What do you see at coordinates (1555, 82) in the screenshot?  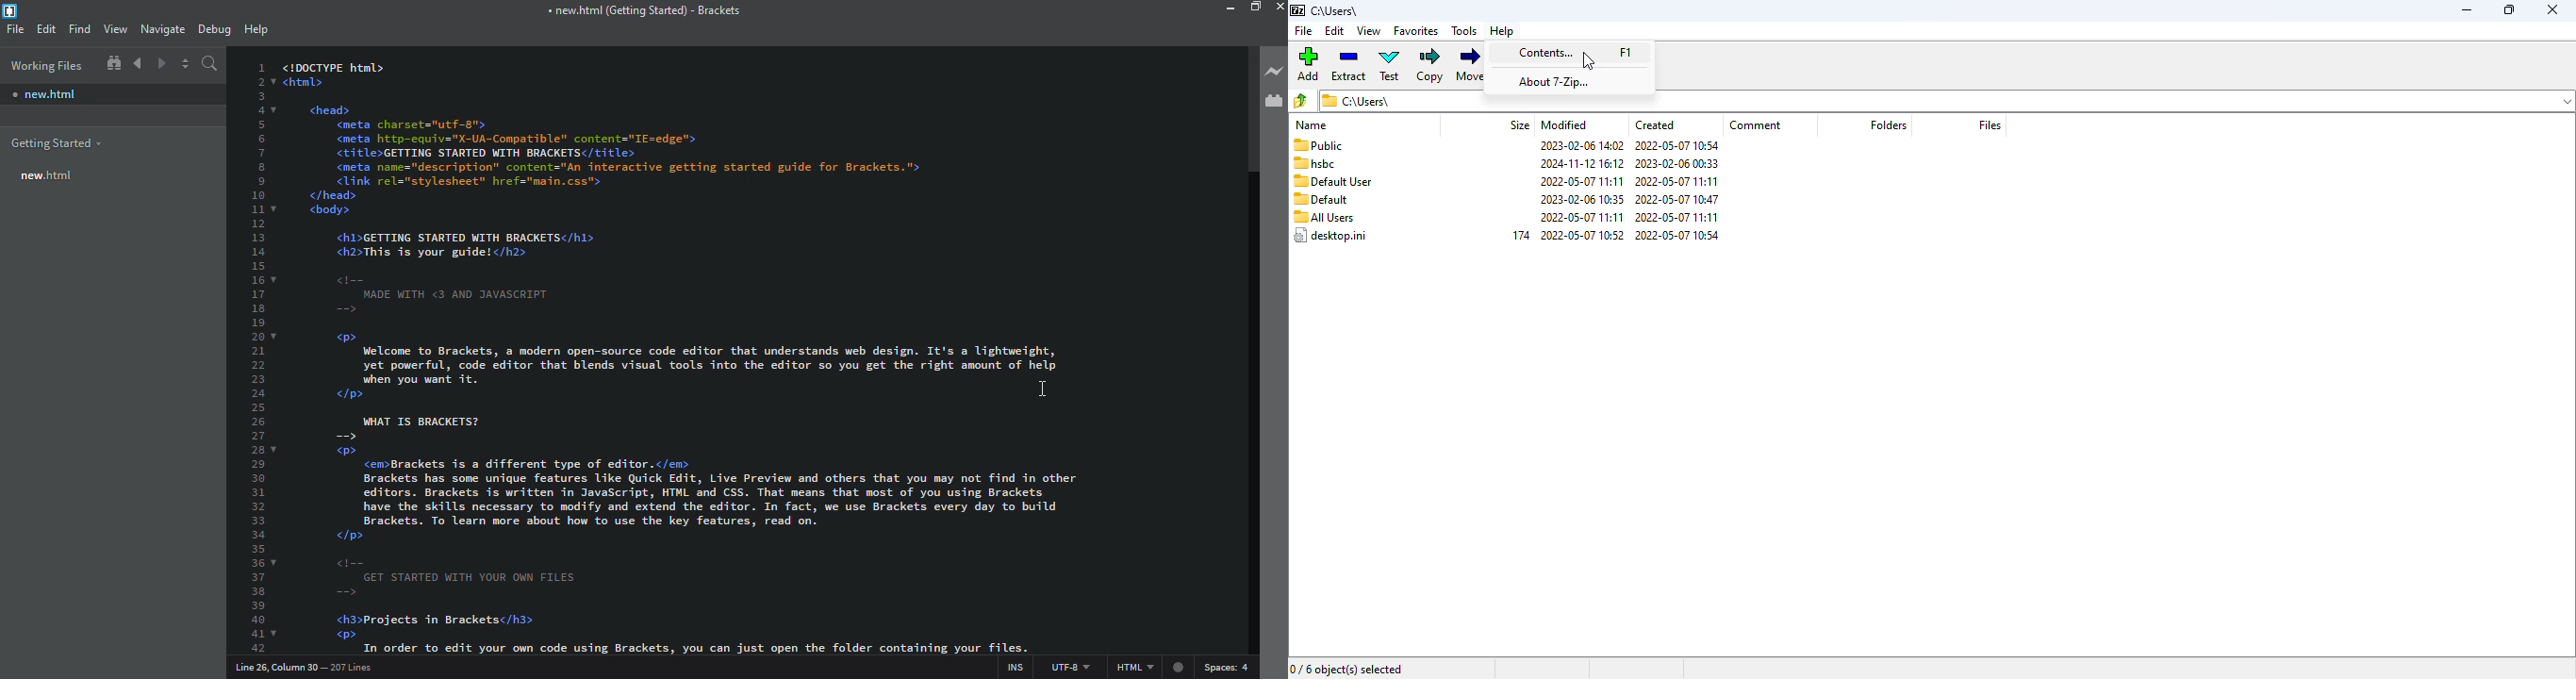 I see `about 7-zip` at bounding box center [1555, 82].